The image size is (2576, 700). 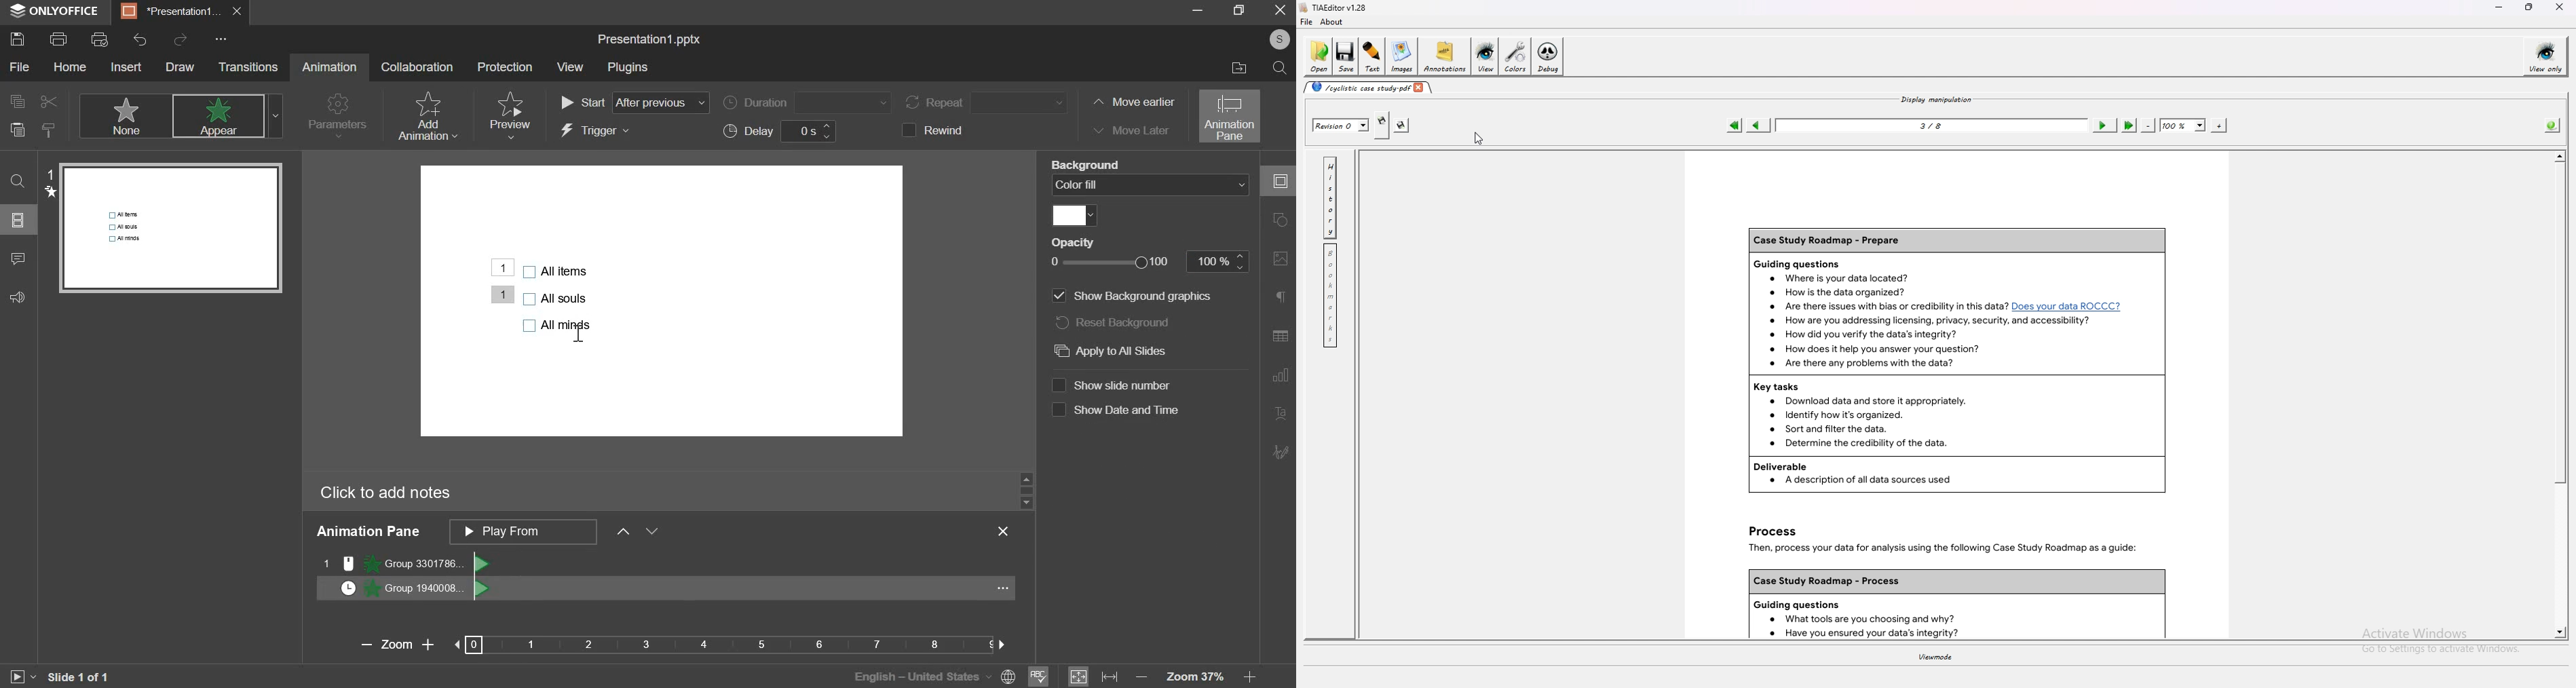 What do you see at coordinates (179, 38) in the screenshot?
I see `redo` at bounding box center [179, 38].